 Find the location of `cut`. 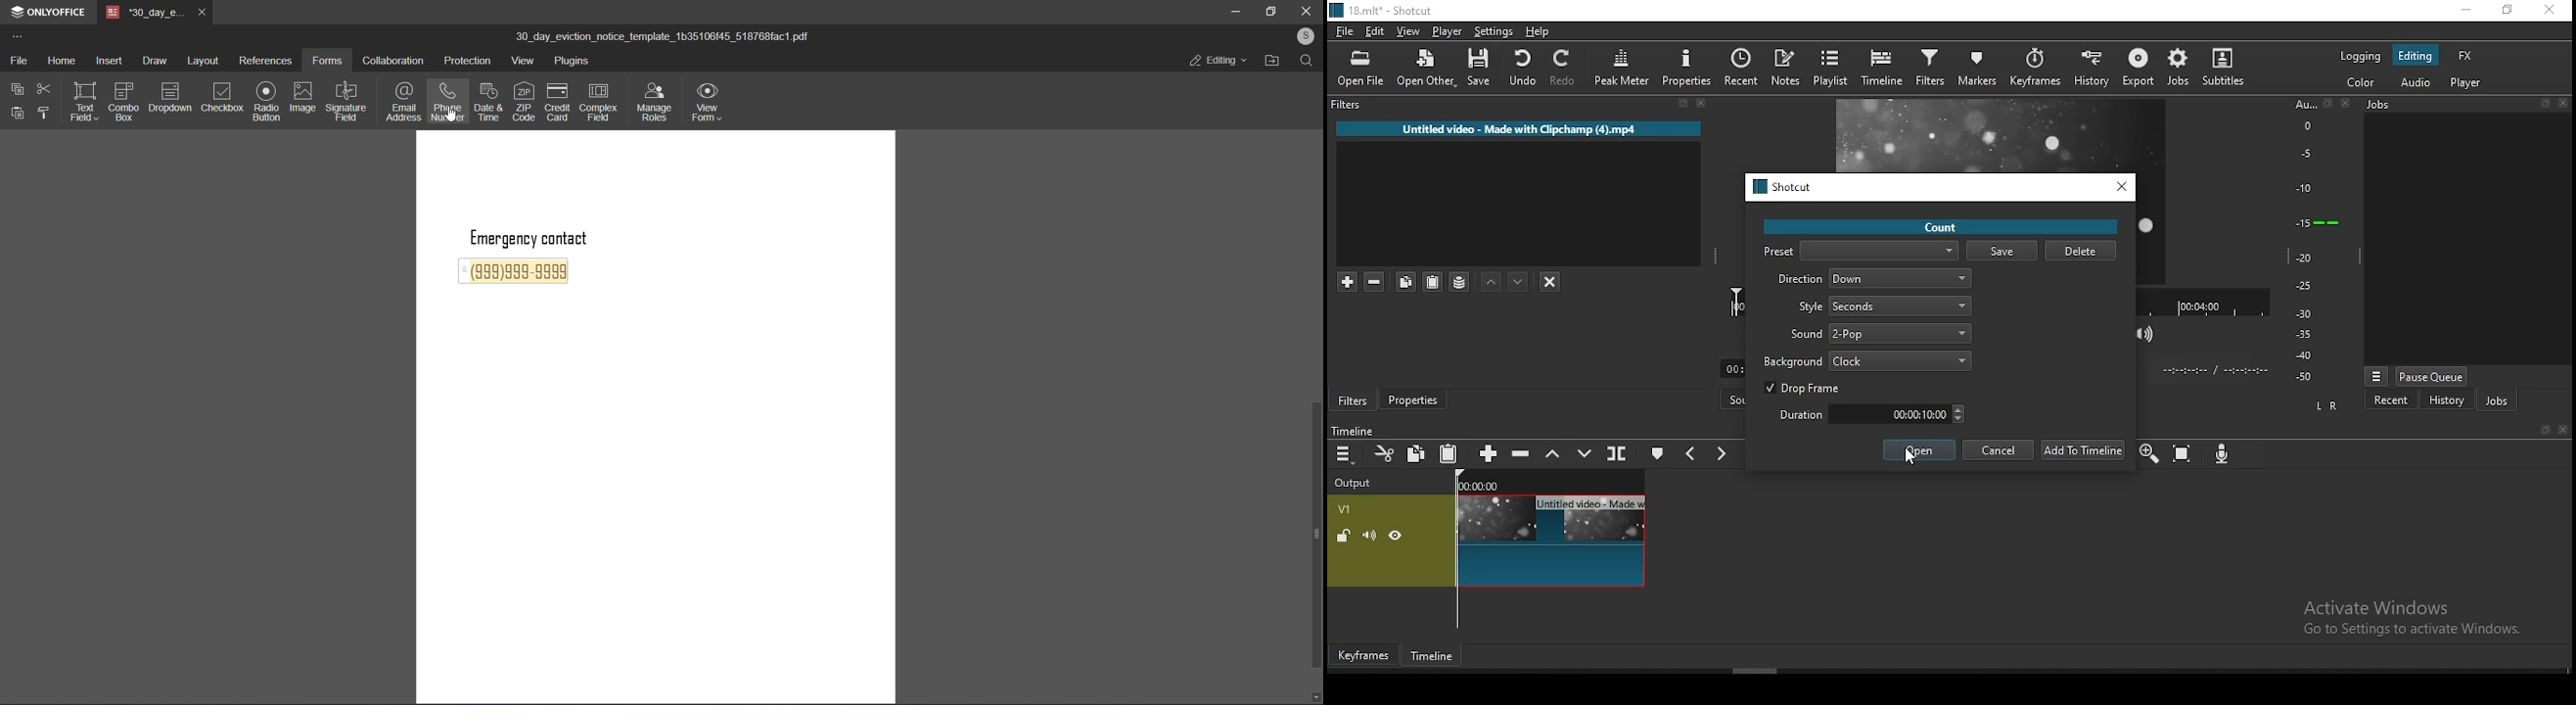

cut is located at coordinates (43, 89).